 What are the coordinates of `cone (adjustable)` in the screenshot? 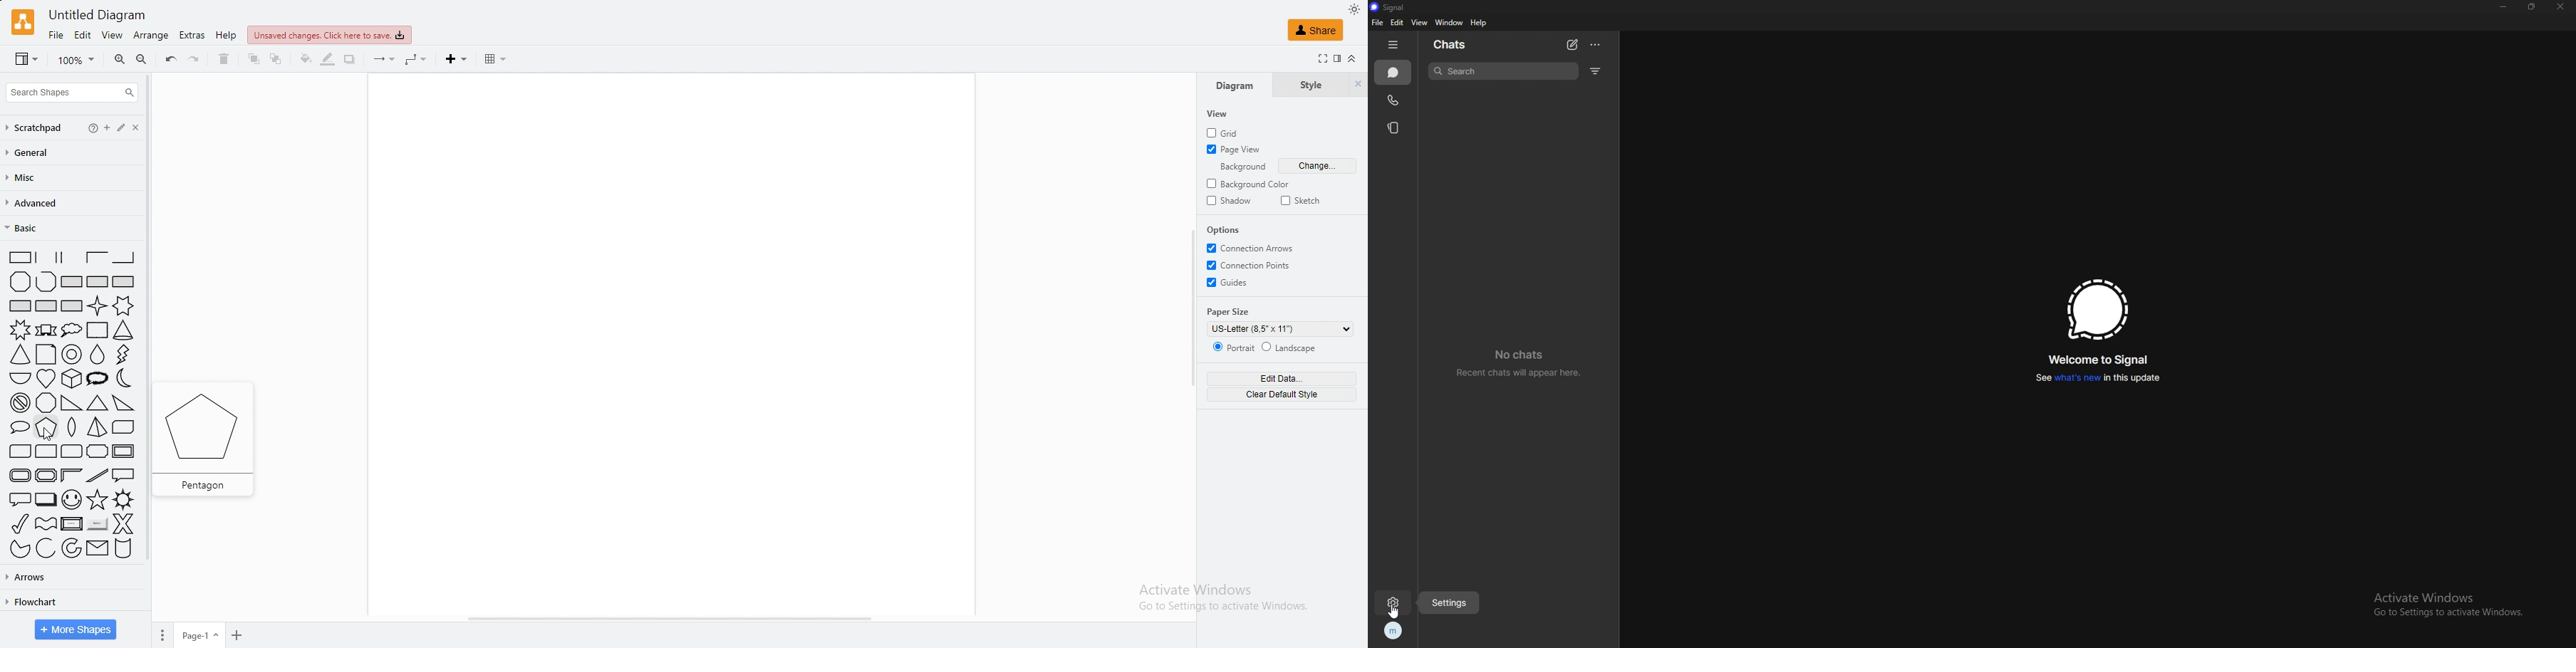 It's located at (21, 355).